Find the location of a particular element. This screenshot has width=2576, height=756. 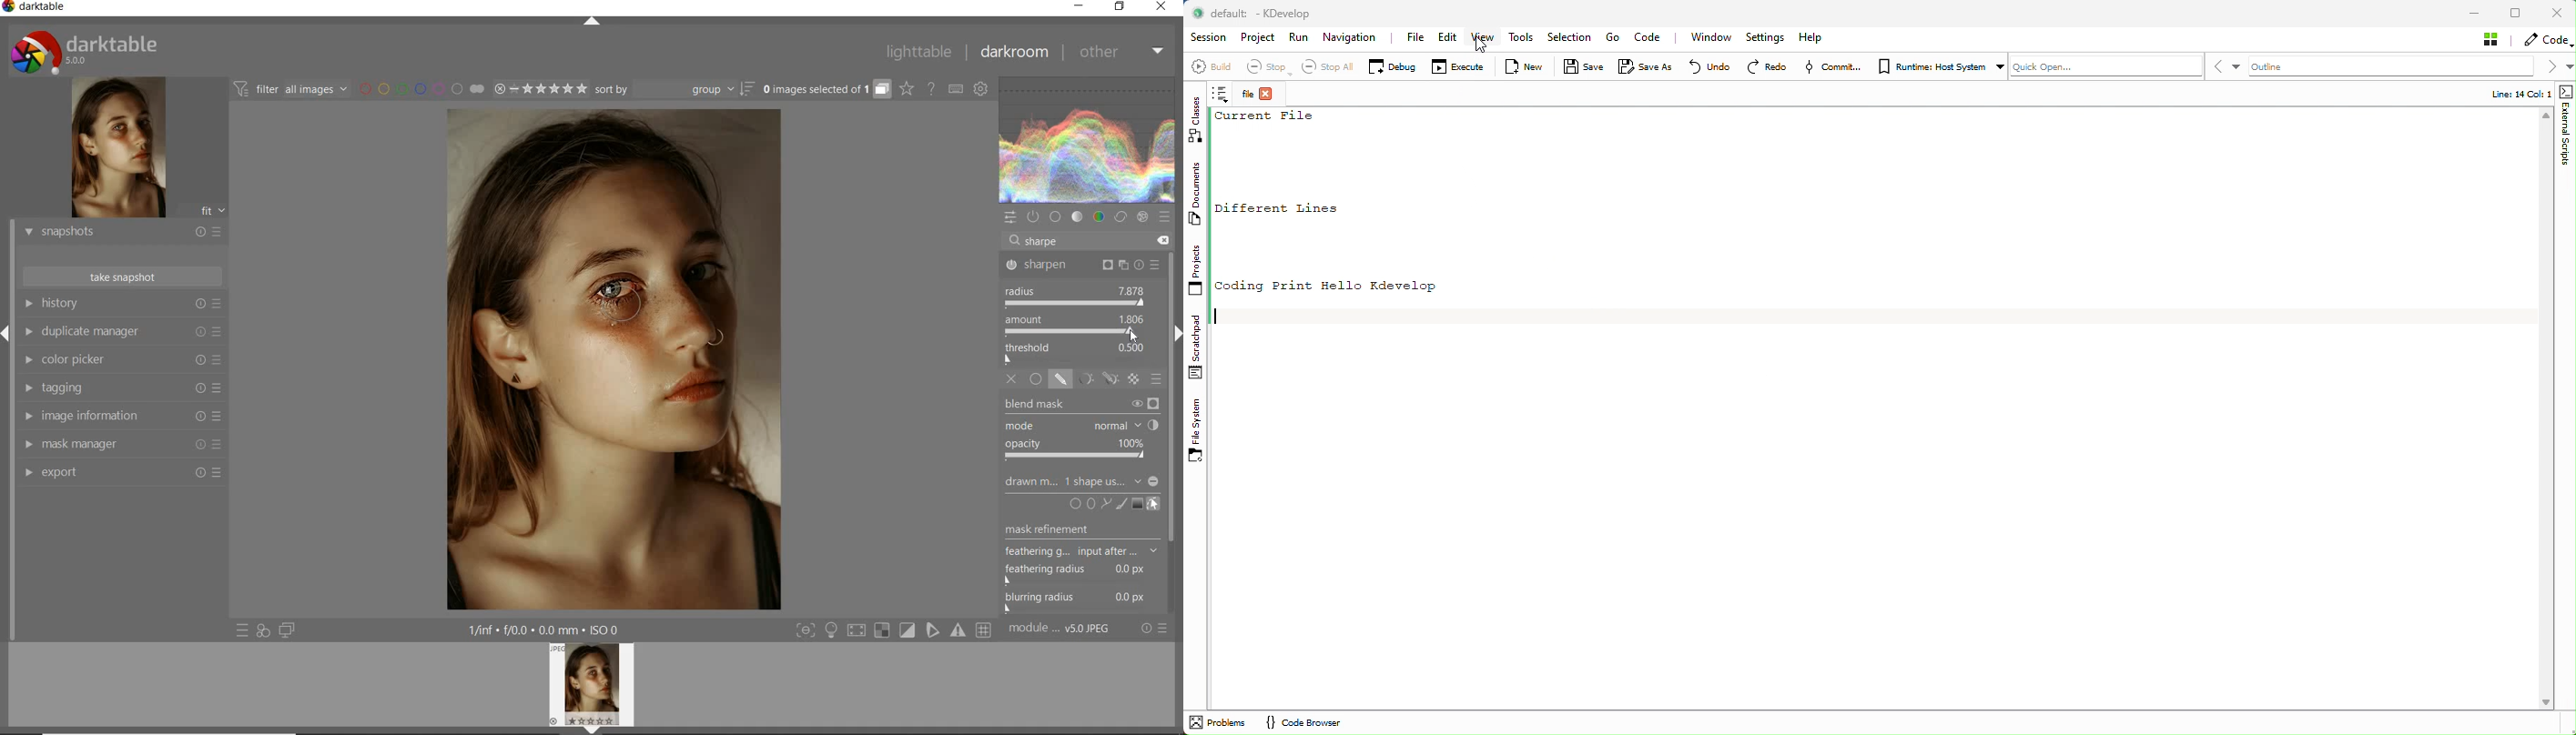

BLEND MASK is located at coordinates (1082, 406).